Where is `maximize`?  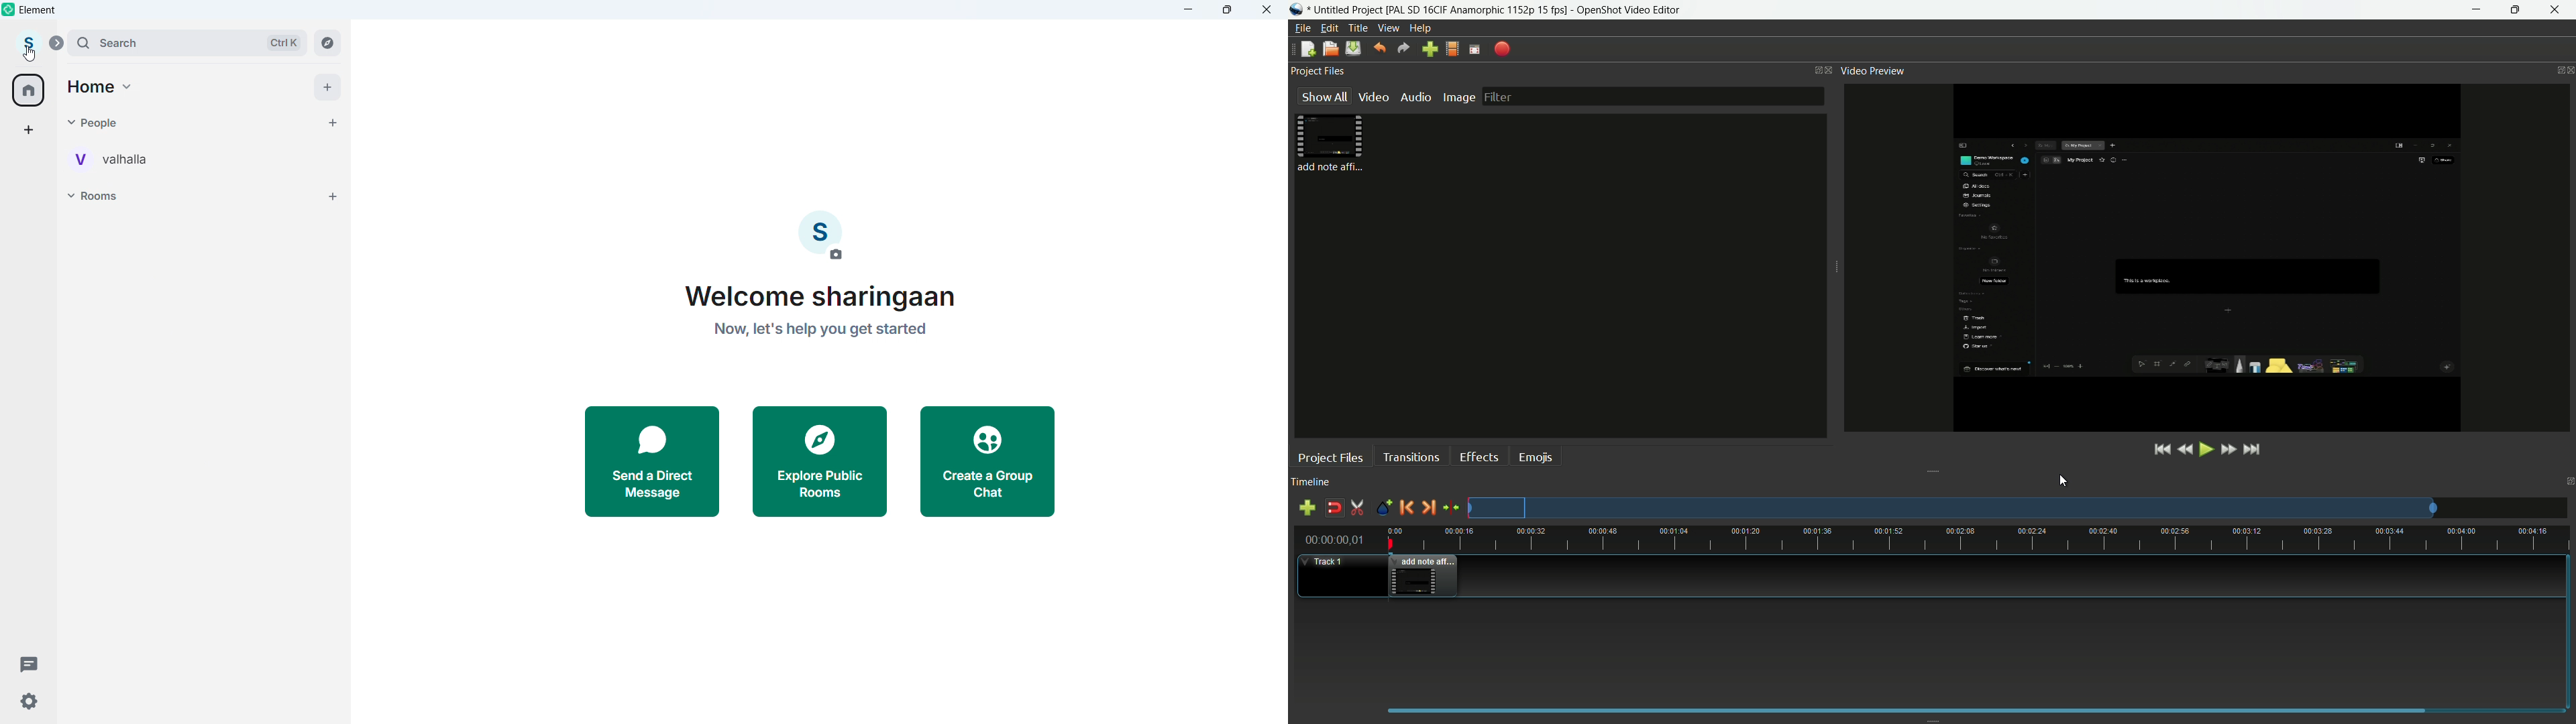 maximize is located at coordinates (2517, 10).